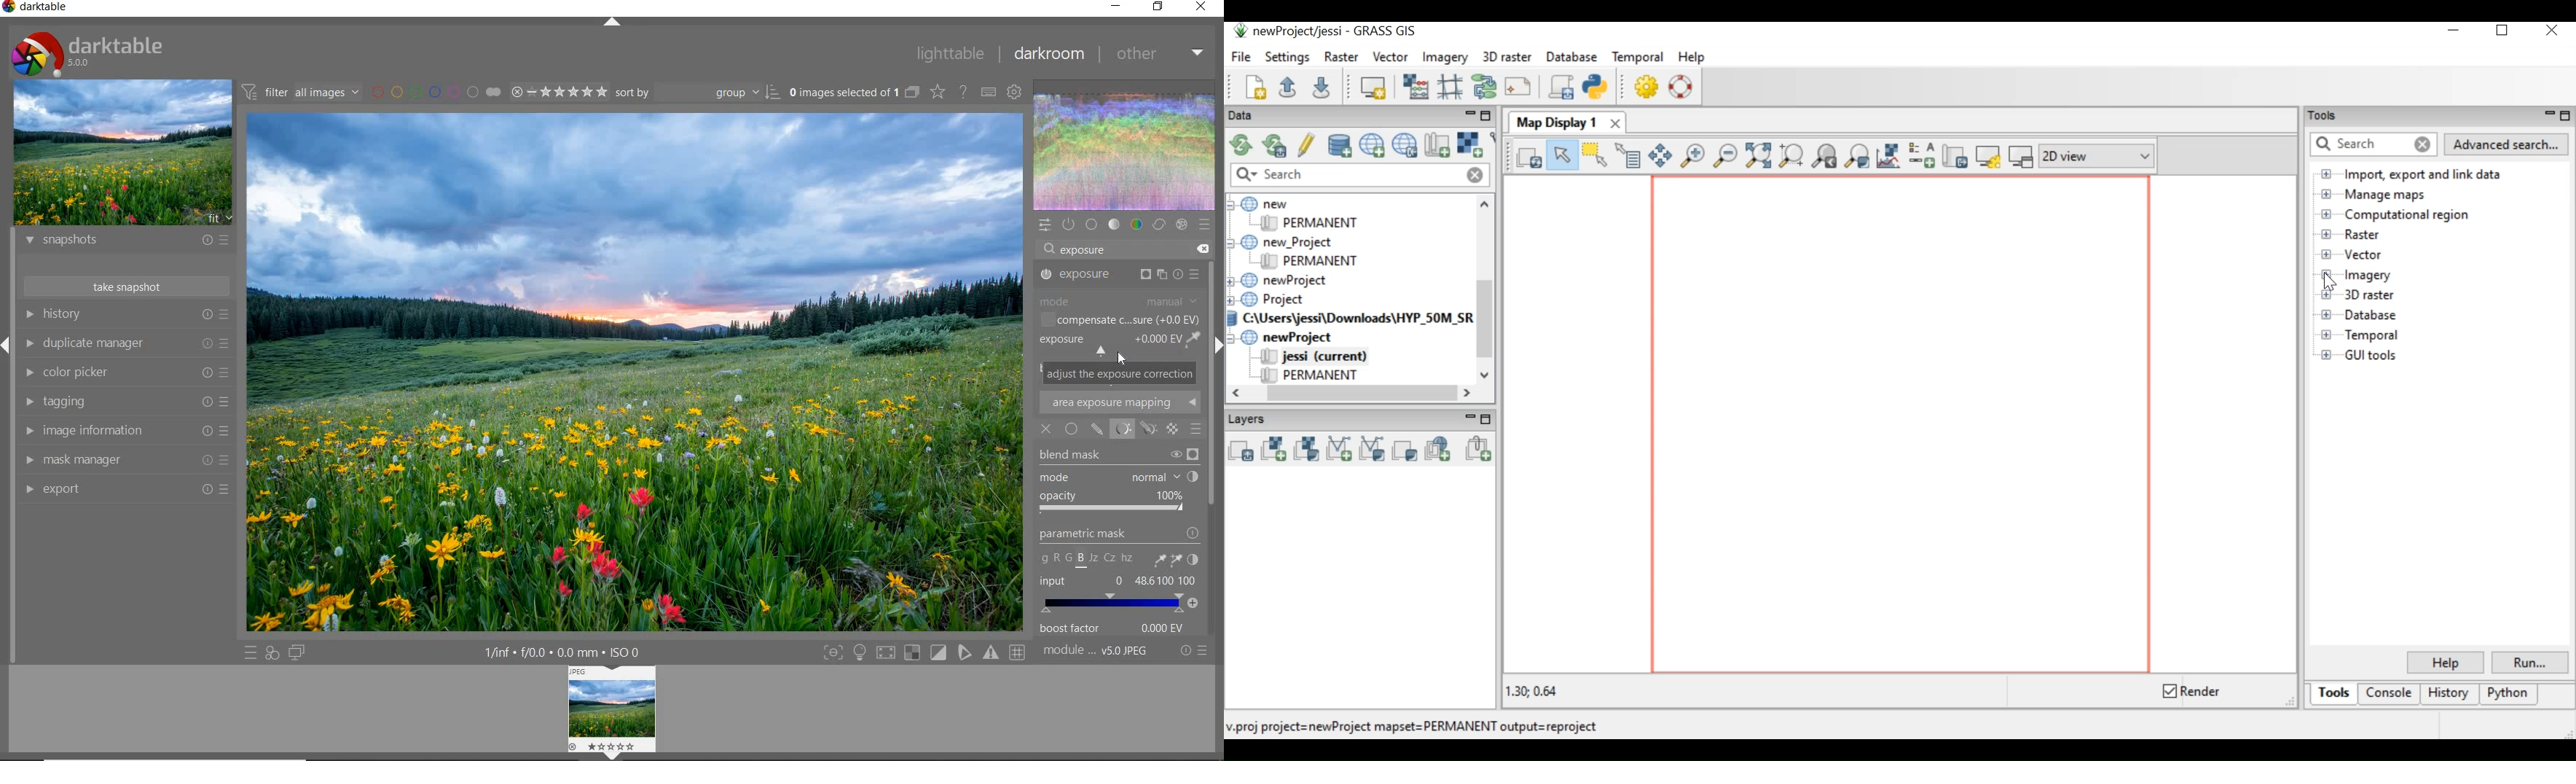 This screenshot has height=784, width=2576. What do you see at coordinates (1123, 359) in the screenshot?
I see `cursor position` at bounding box center [1123, 359].